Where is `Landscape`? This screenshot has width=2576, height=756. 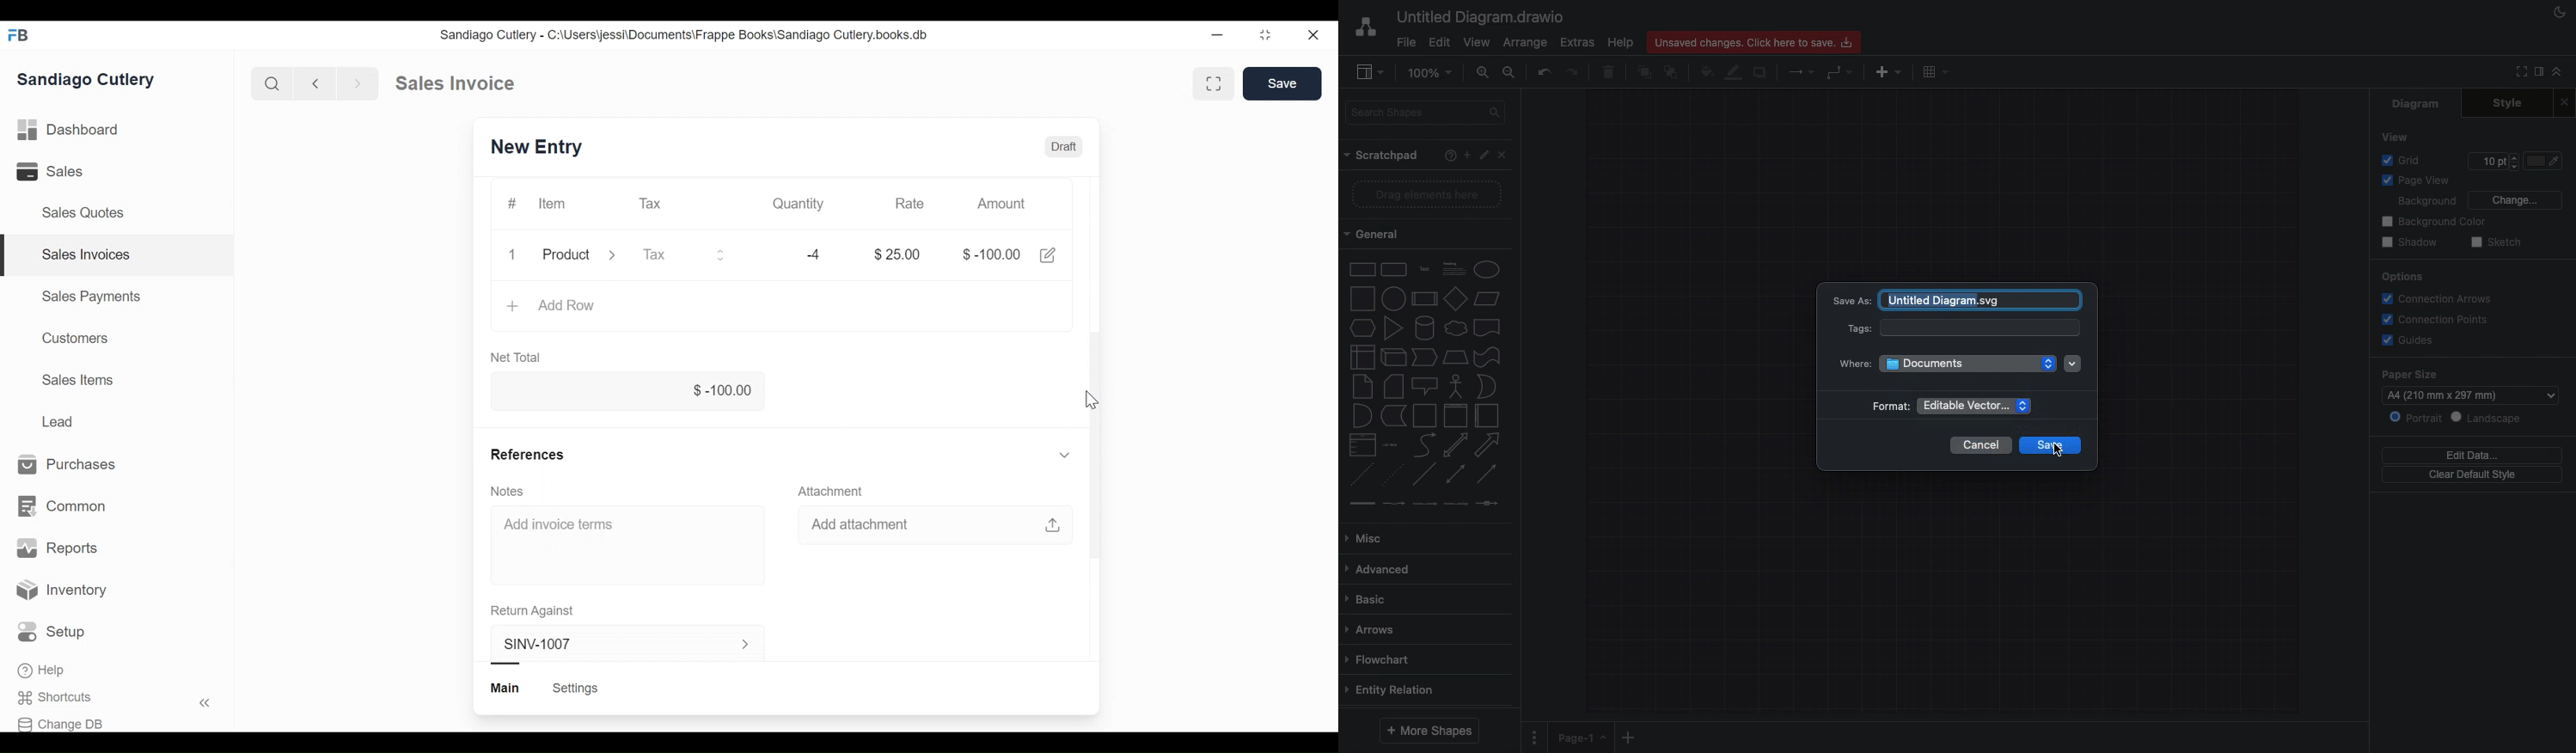
Landscape is located at coordinates (2493, 417).